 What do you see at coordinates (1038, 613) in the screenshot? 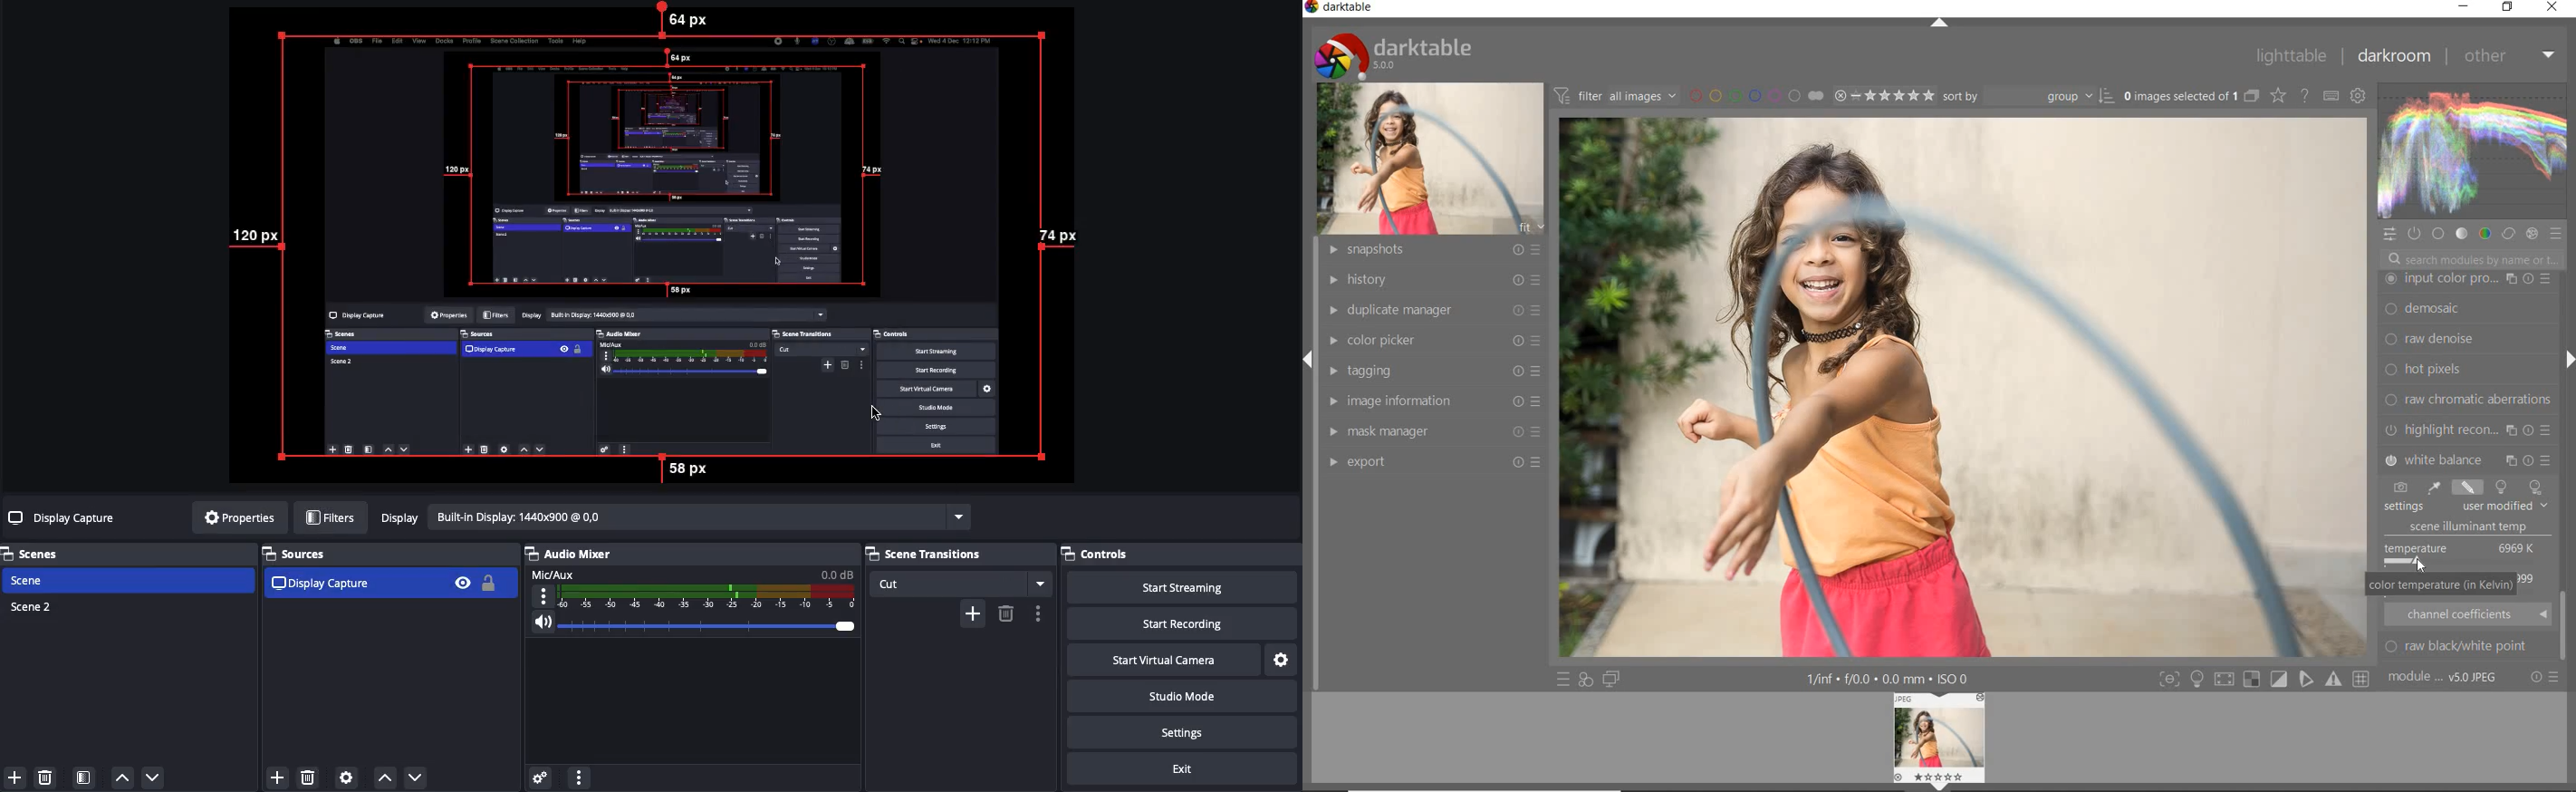
I see `More` at bounding box center [1038, 613].